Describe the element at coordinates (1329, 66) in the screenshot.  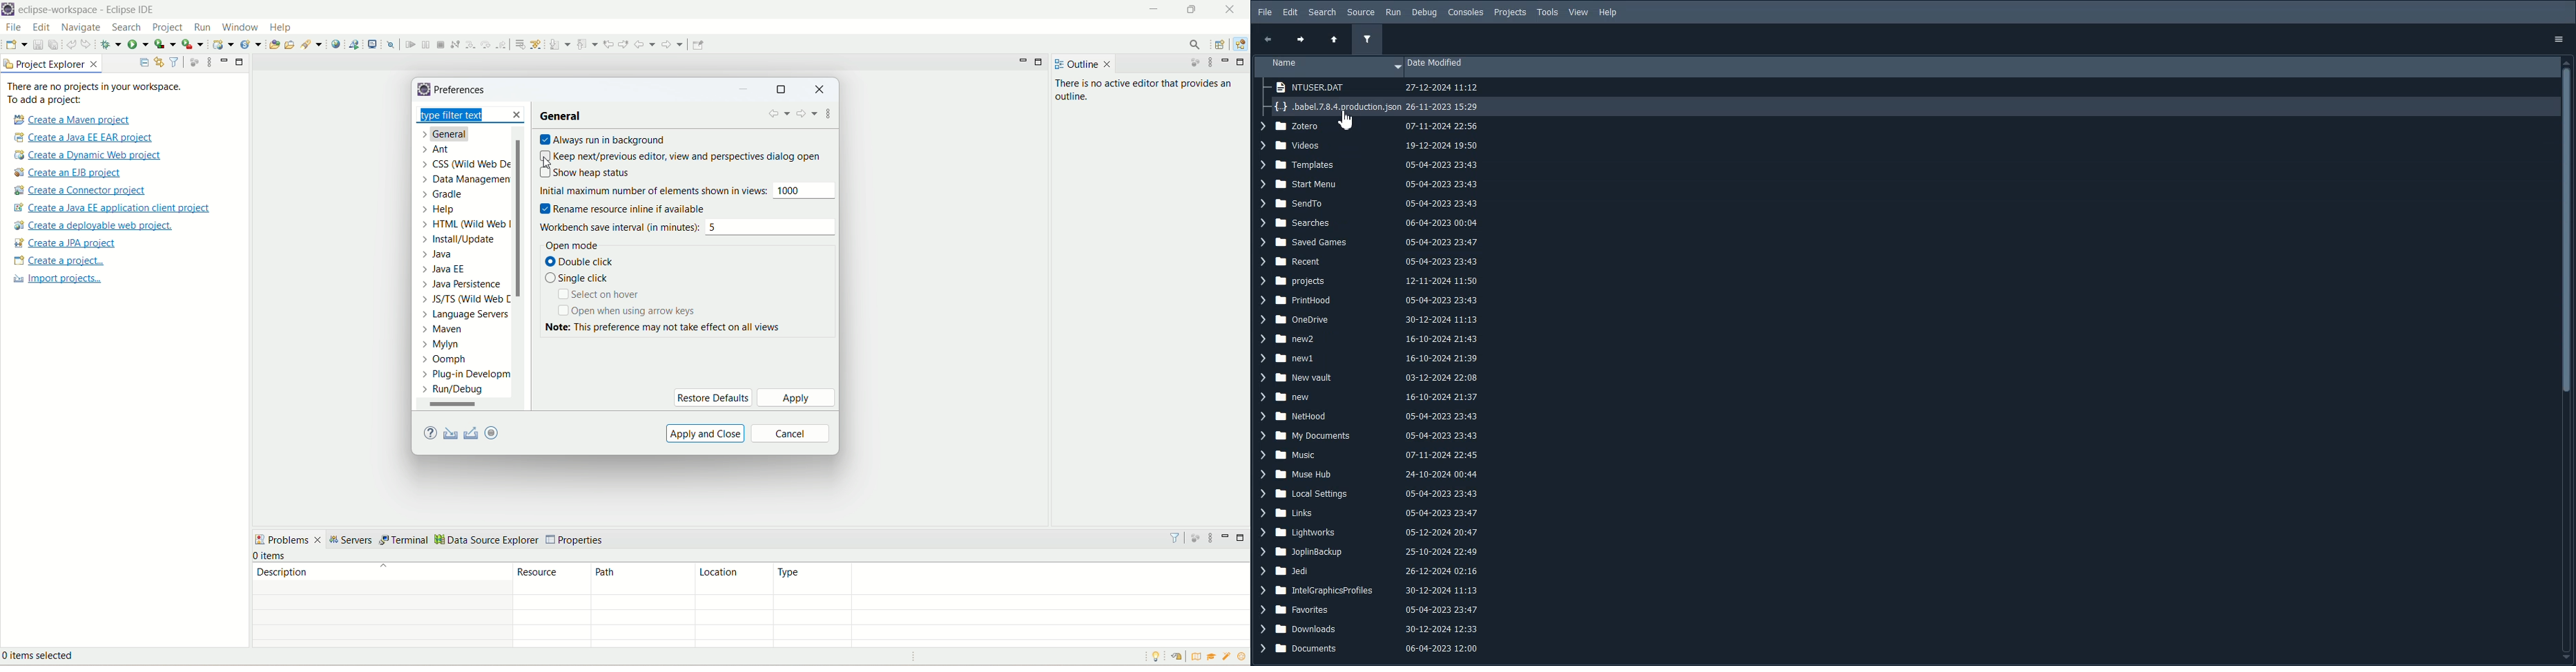
I see `Name` at that location.